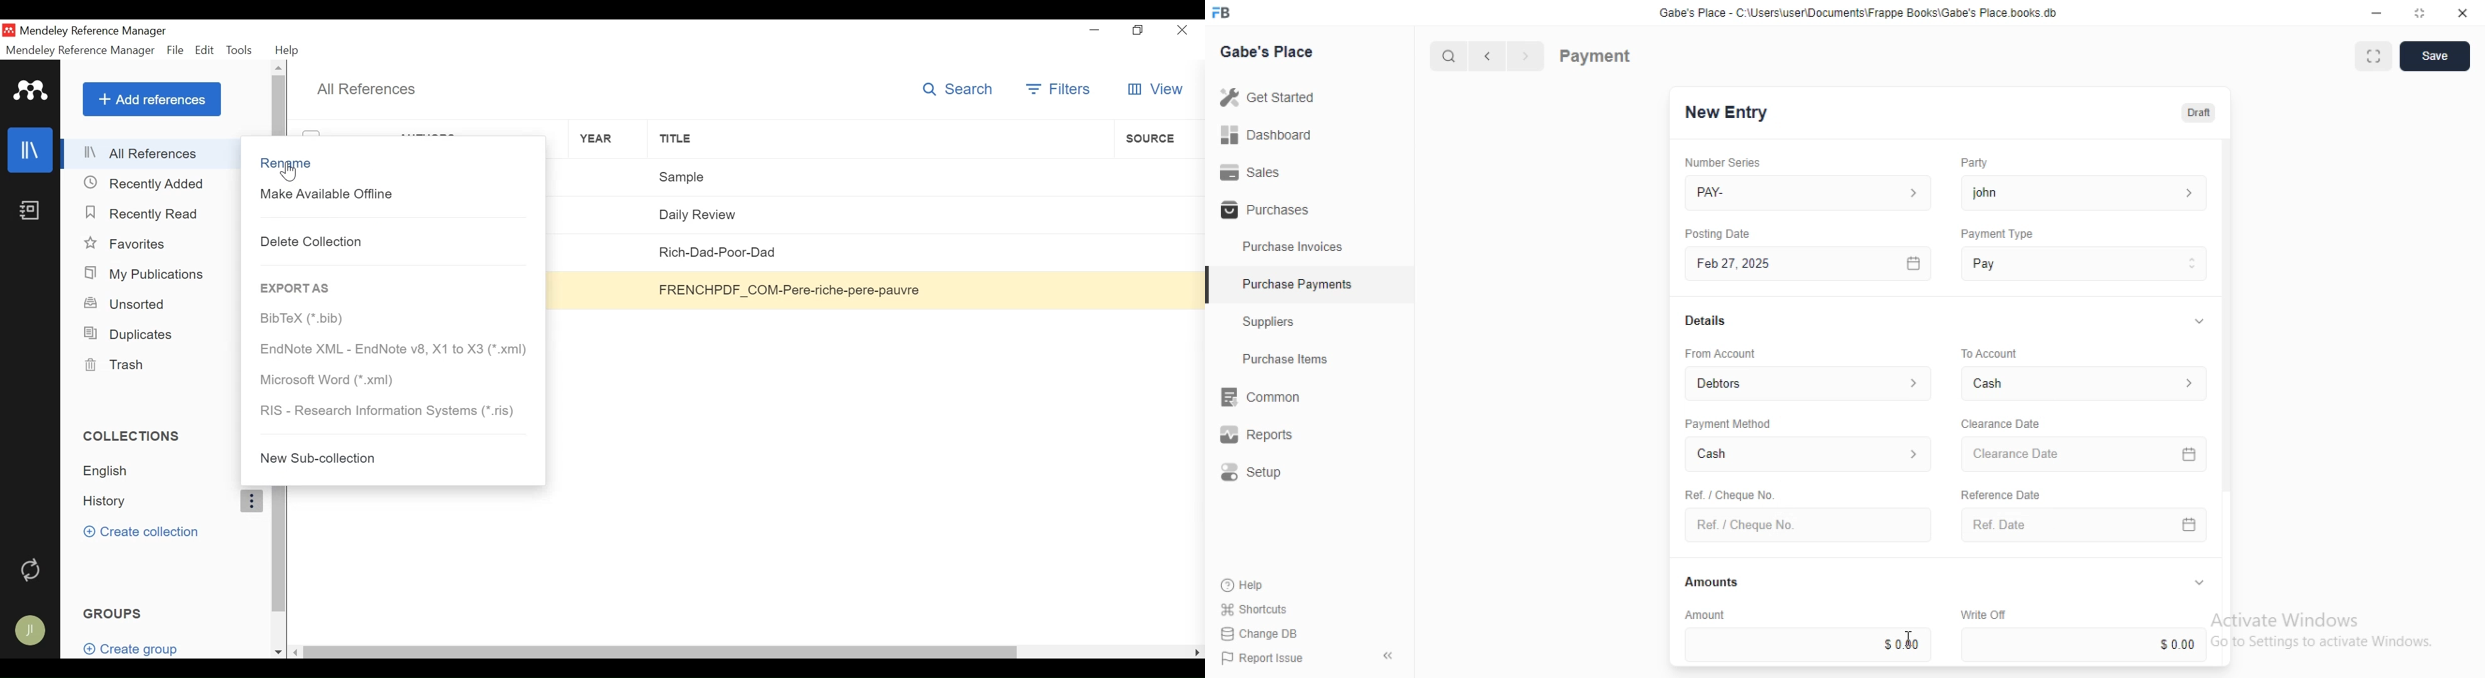 This screenshot has height=700, width=2492. What do you see at coordinates (881, 251) in the screenshot?
I see `Rich-Dad-Poor-Dad` at bounding box center [881, 251].